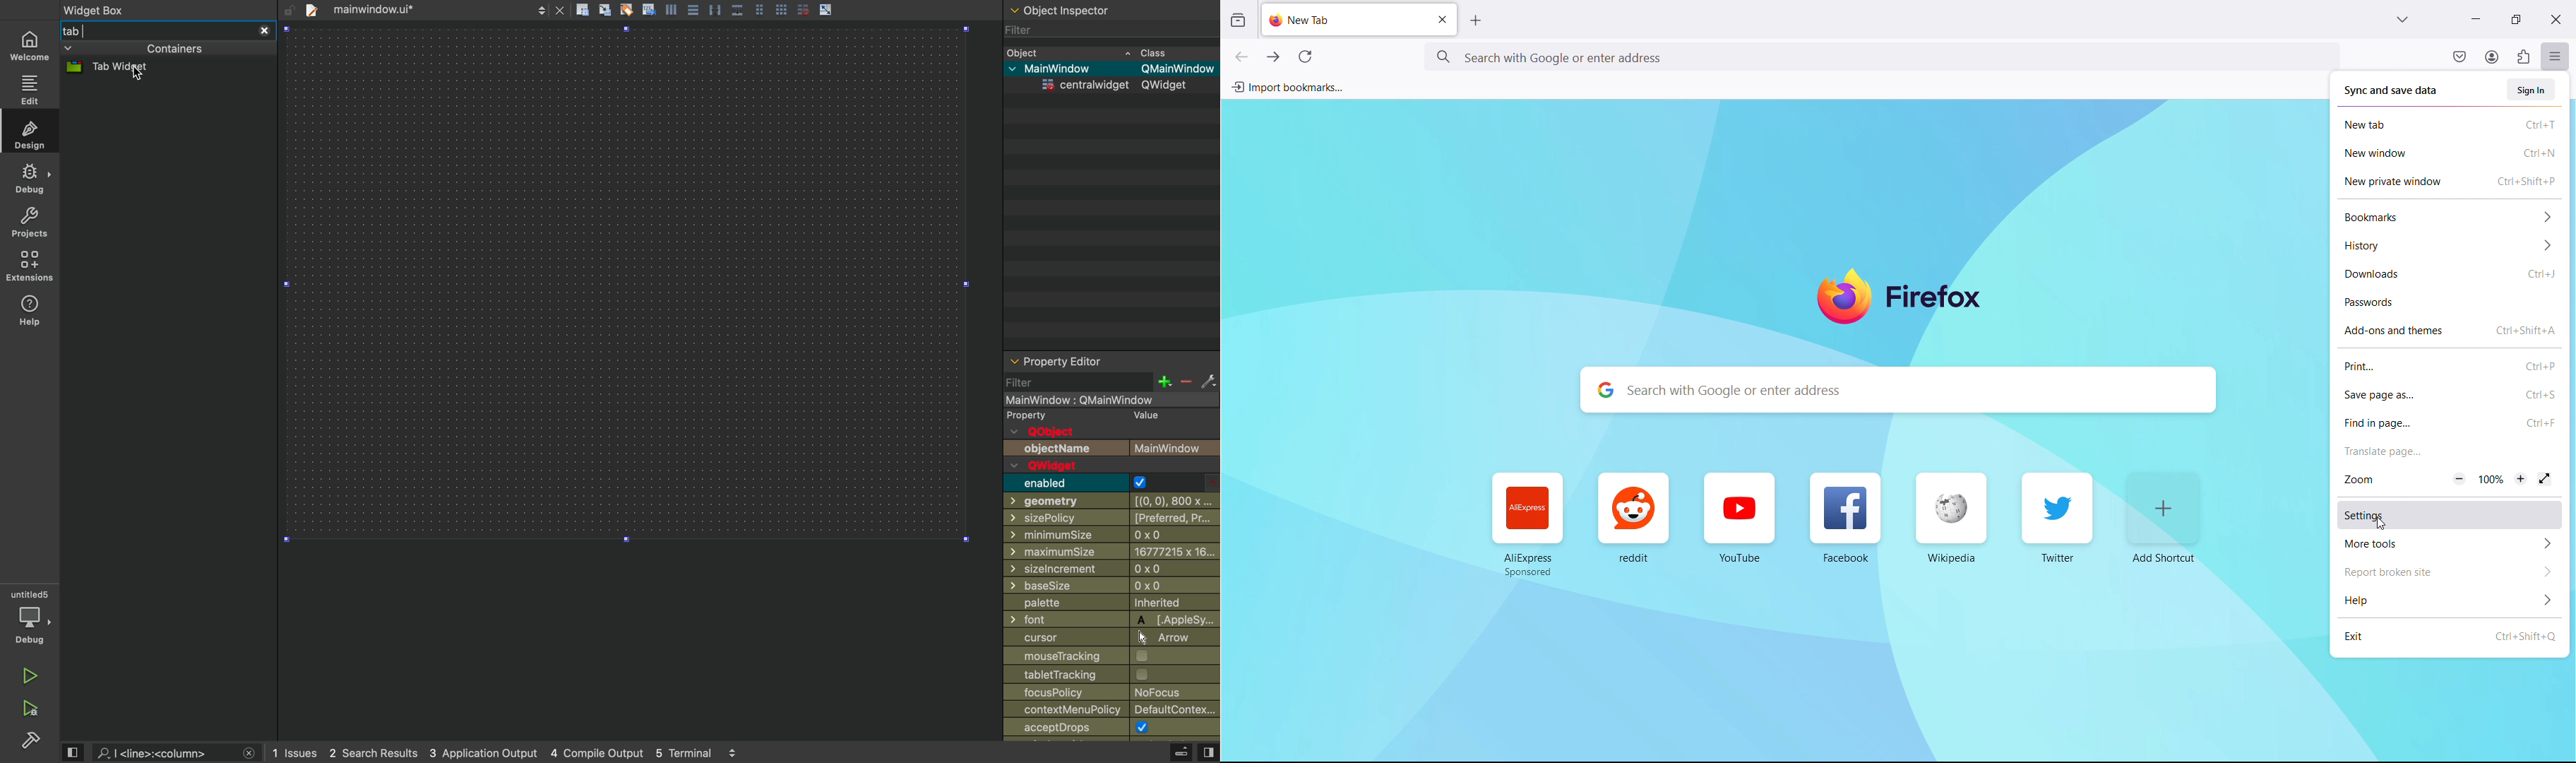 Image resolution: width=2576 pixels, height=784 pixels. What do you see at coordinates (264, 30) in the screenshot?
I see `close` at bounding box center [264, 30].